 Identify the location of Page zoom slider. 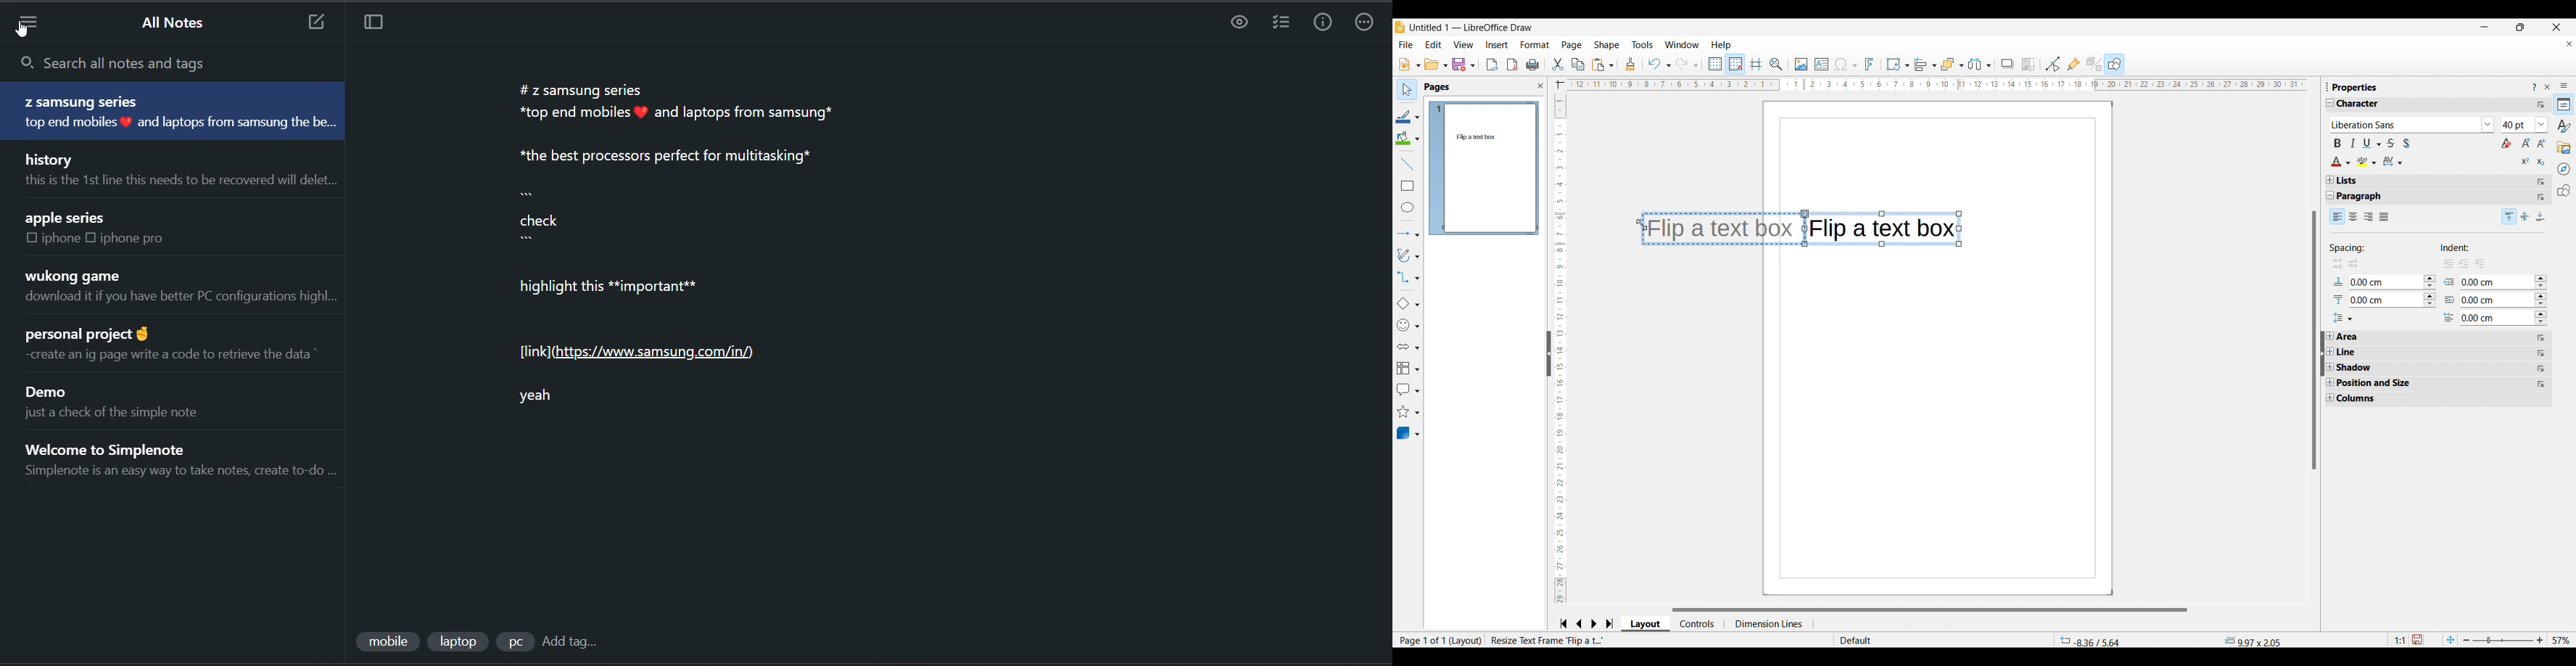
(2503, 640).